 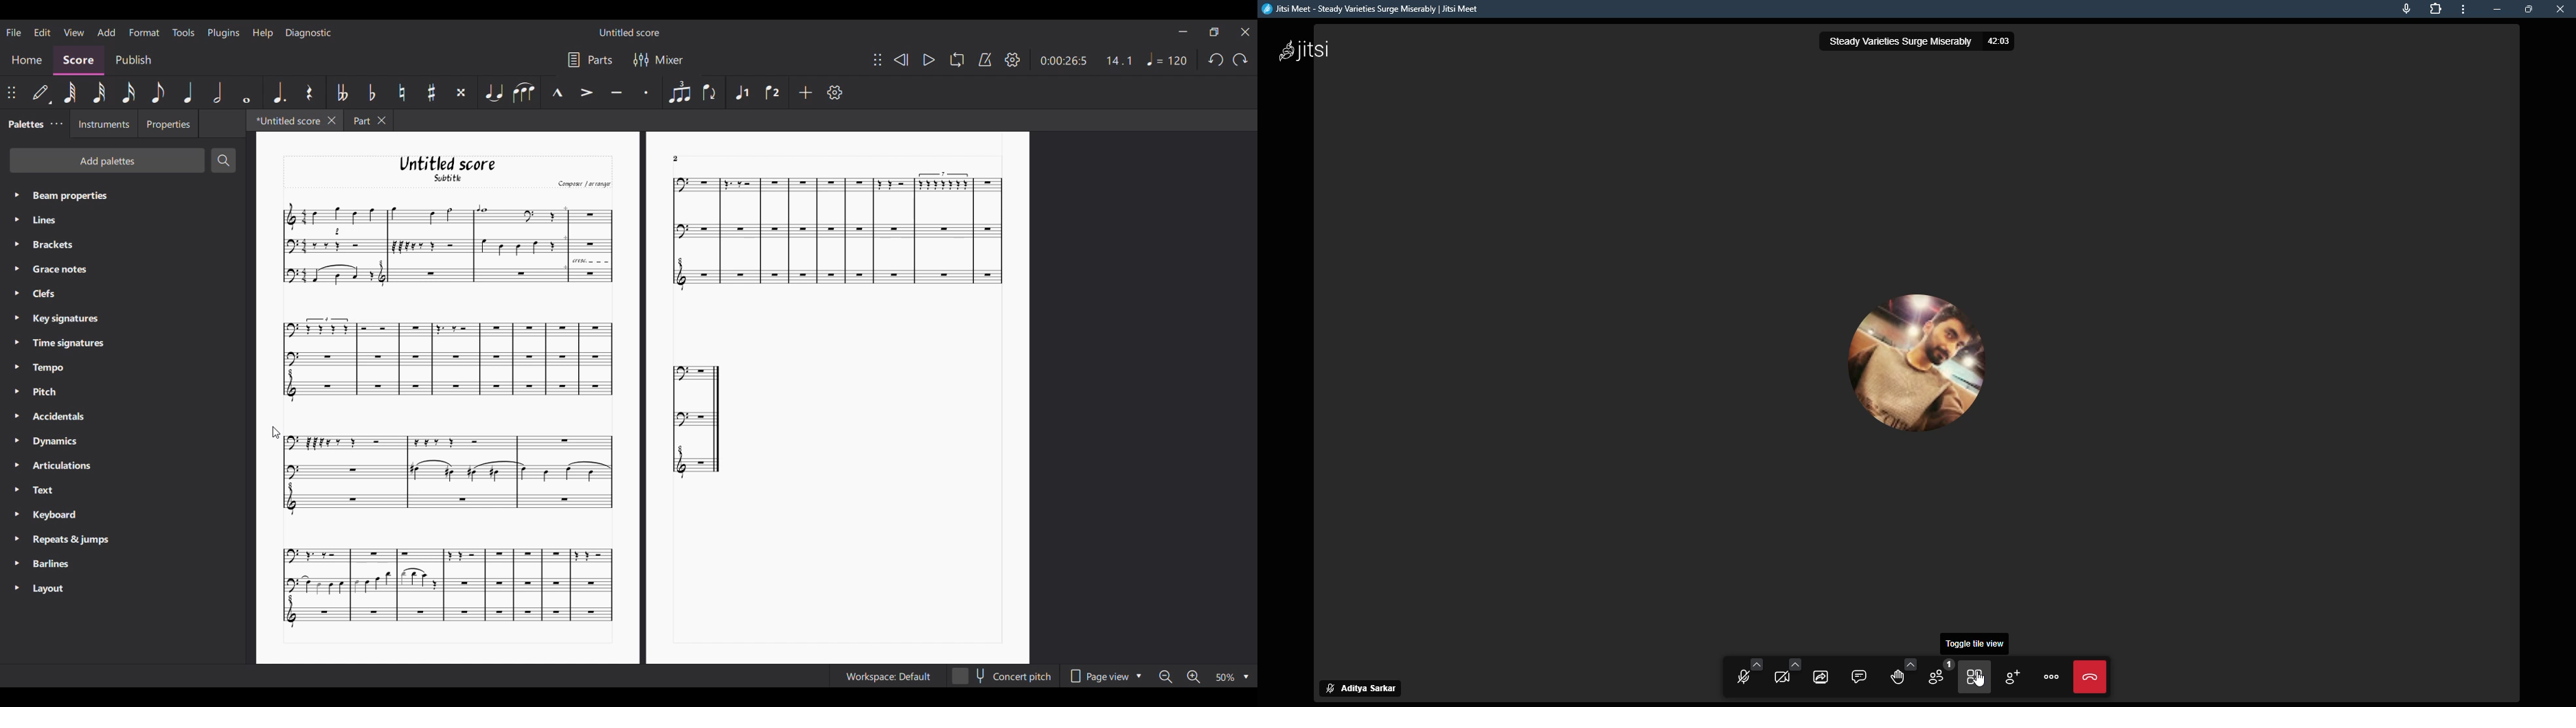 What do you see at coordinates (835, 92) in the screenshot?
I see `Settings` at bounding box center [835, 92].